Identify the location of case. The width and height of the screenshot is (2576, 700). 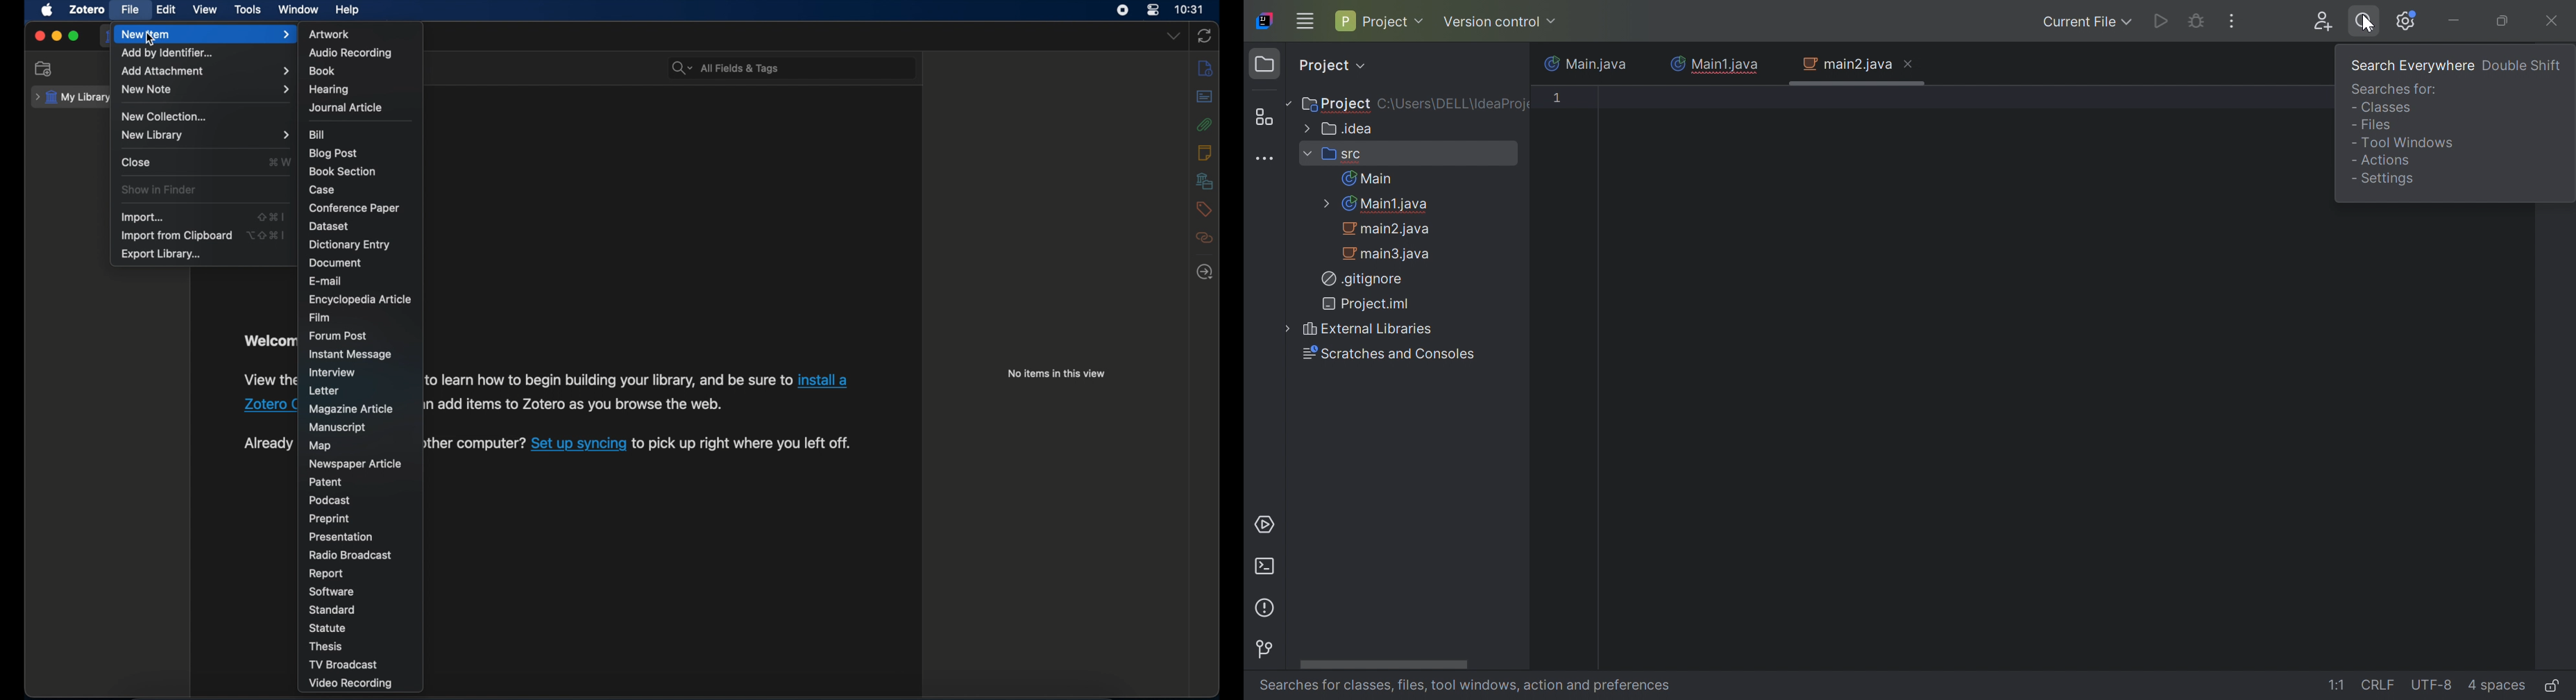
(323, 190).